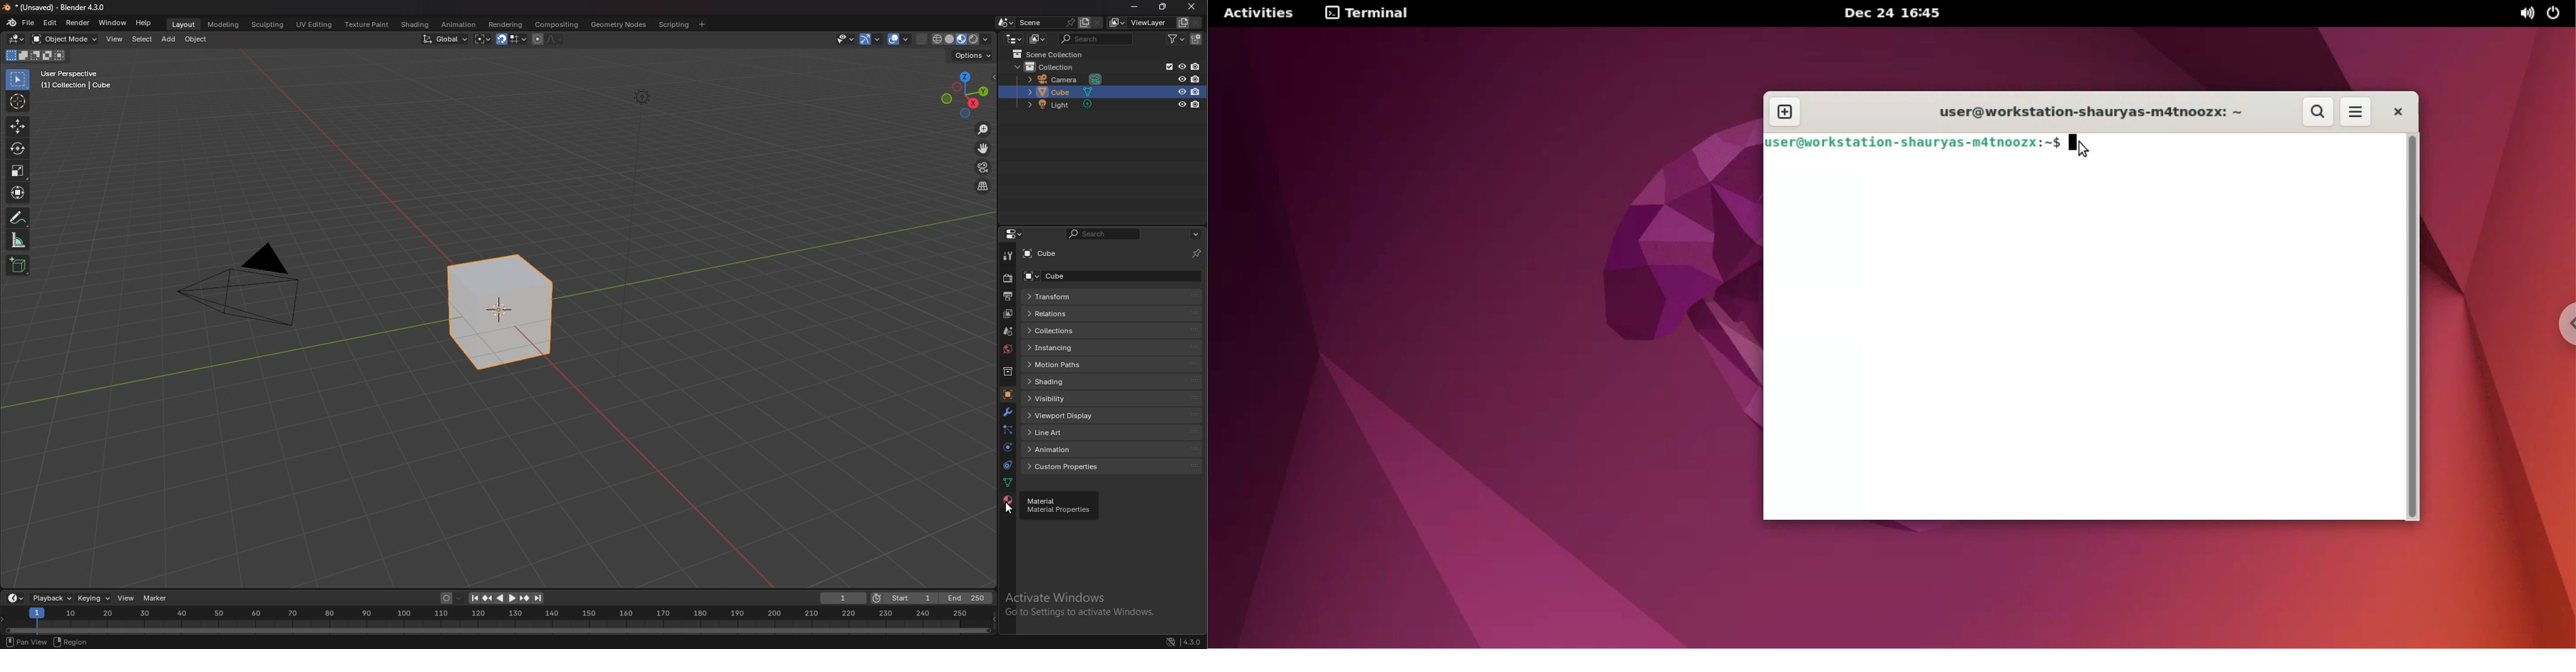  I want to click on disable in renders, so click(1196, 91).